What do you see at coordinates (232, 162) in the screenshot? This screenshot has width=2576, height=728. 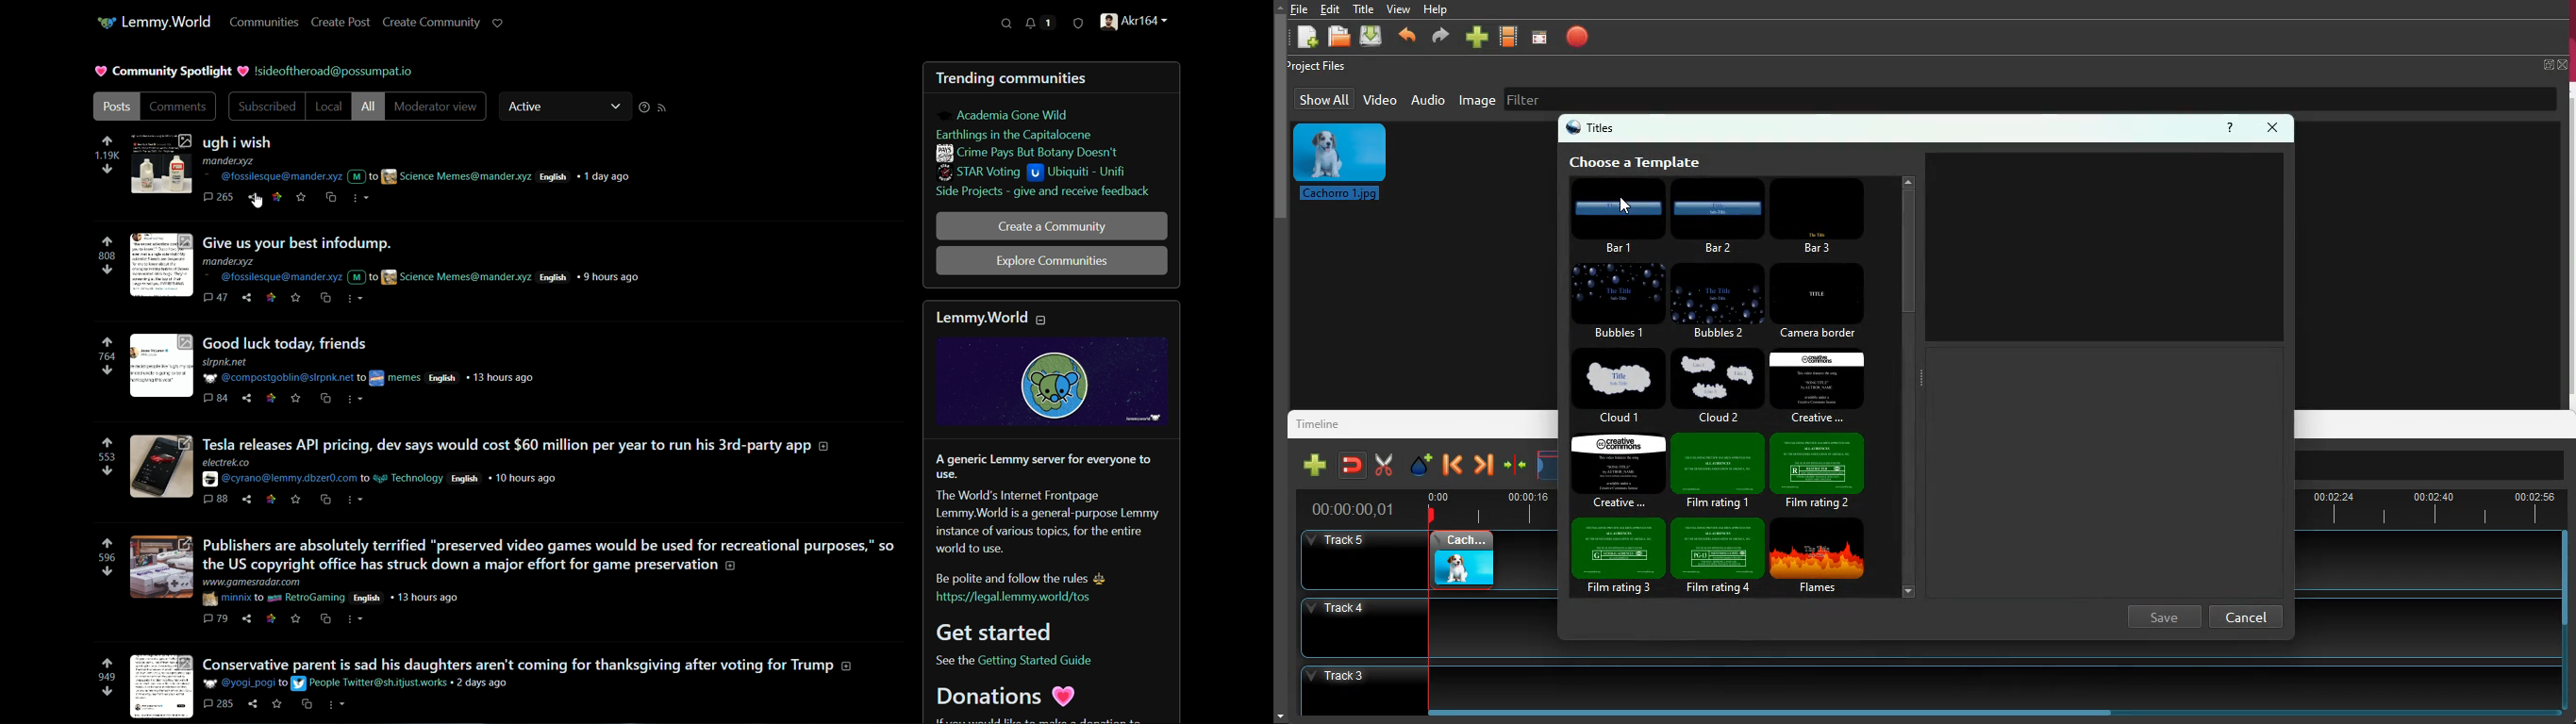 I see `mander.xyz` at bounding box center [232, 162].